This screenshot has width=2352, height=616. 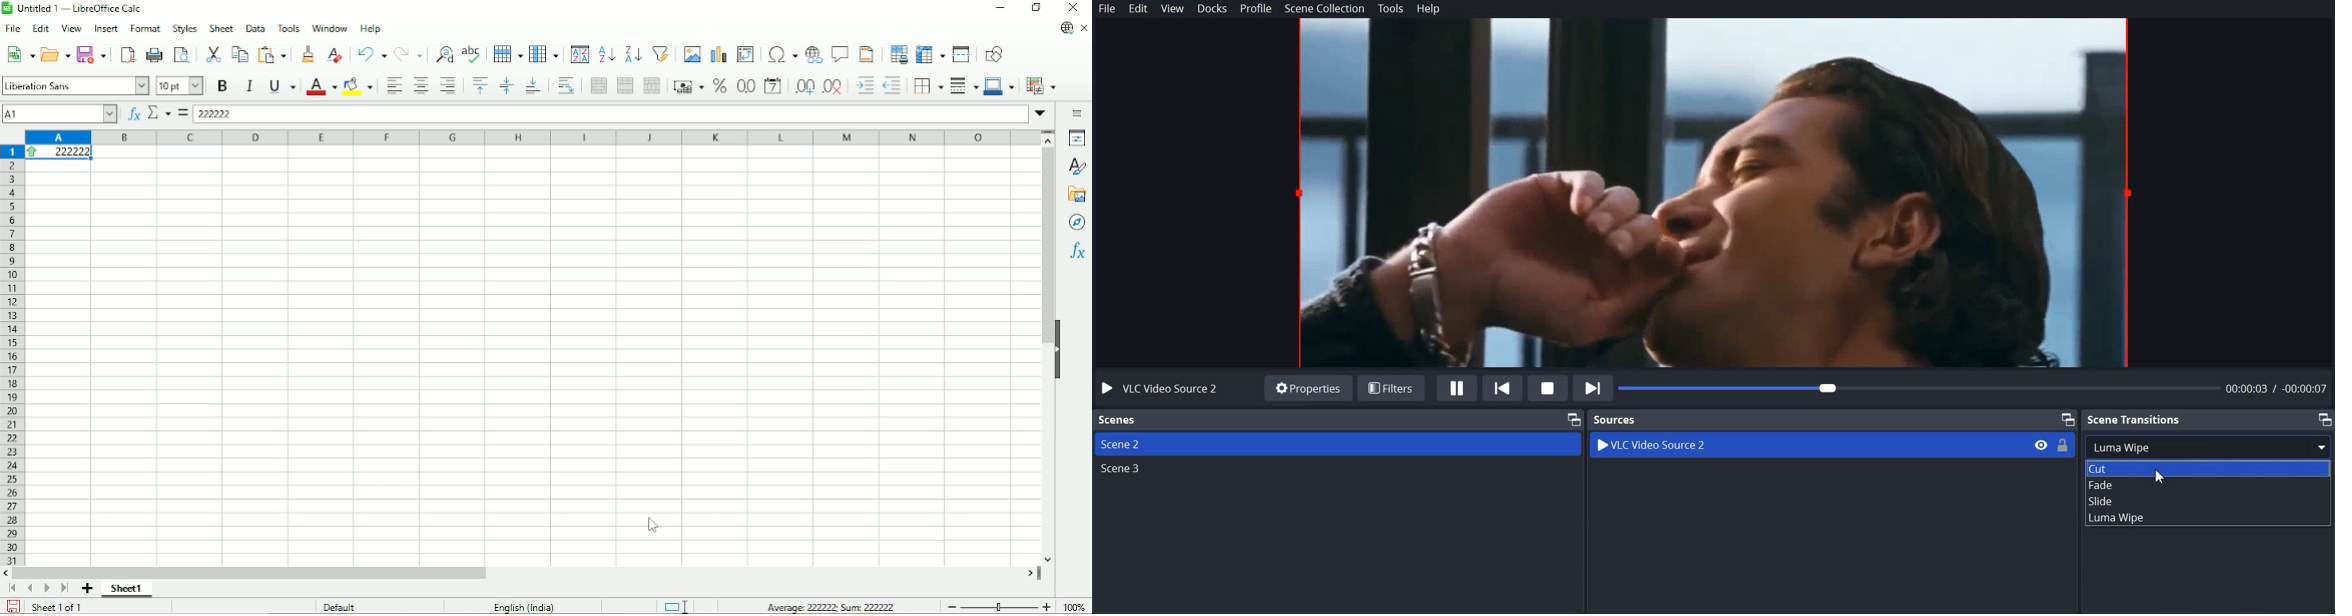 I want to click on Print, so click(x=156, y=55).